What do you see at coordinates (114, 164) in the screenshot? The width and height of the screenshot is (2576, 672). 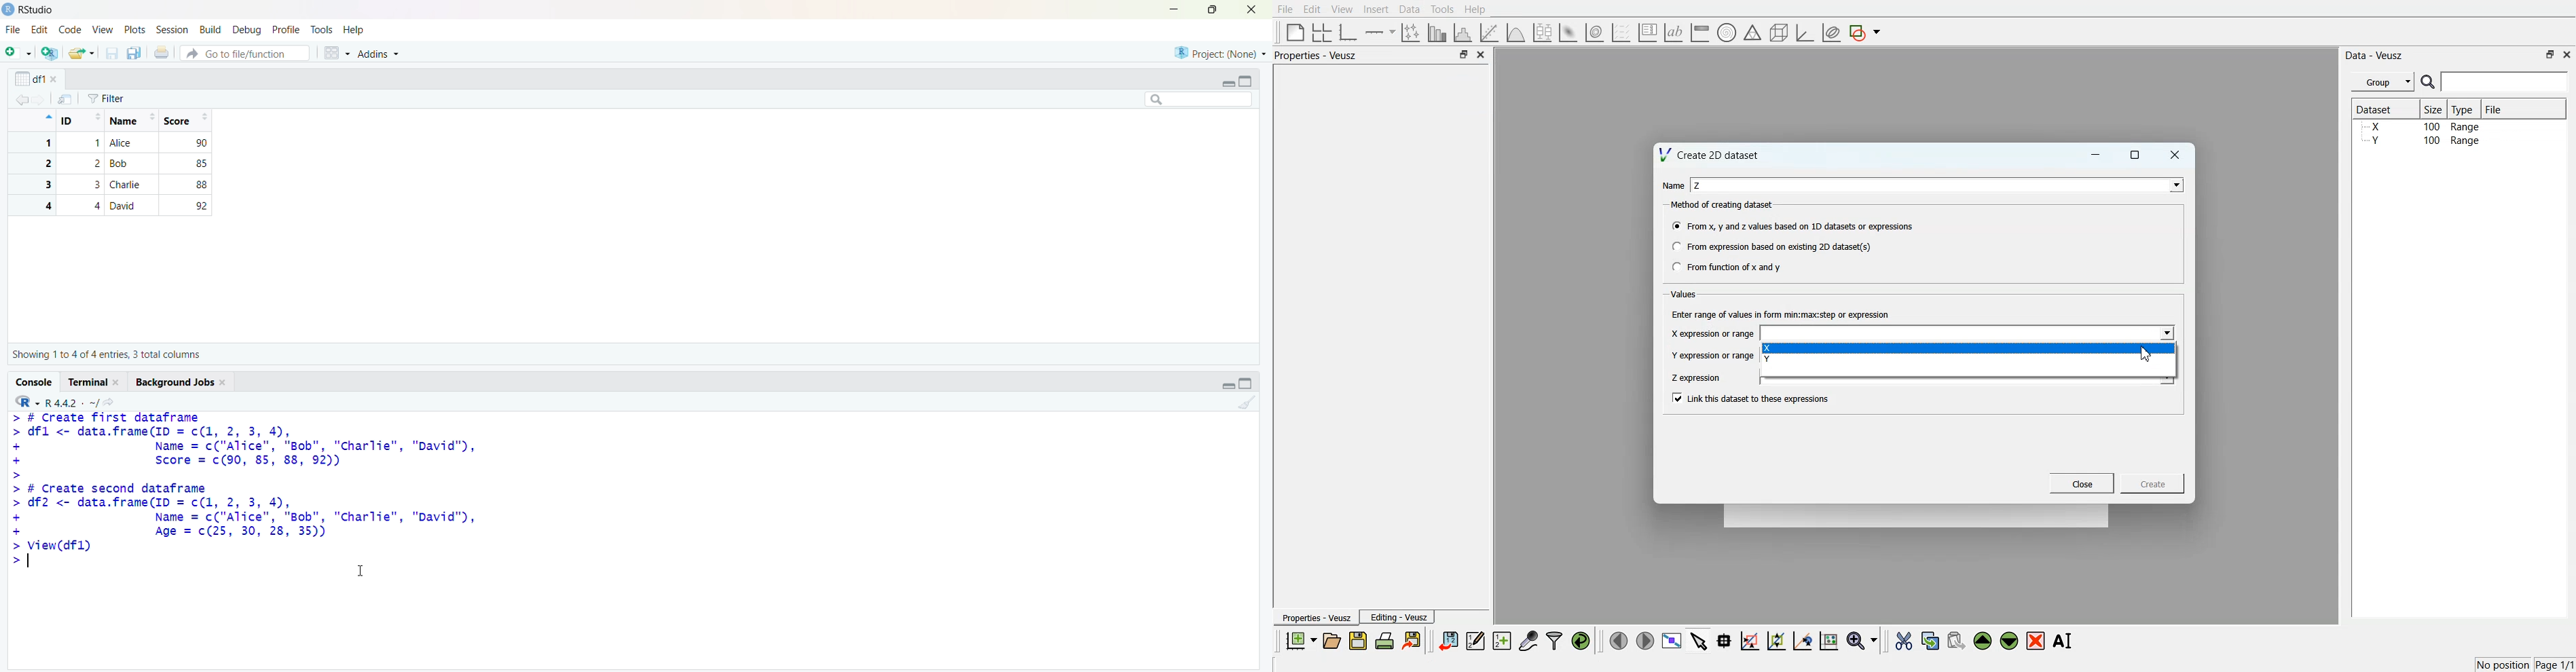 I see `2 2 Bob 85` at bounding box center [114, 164].